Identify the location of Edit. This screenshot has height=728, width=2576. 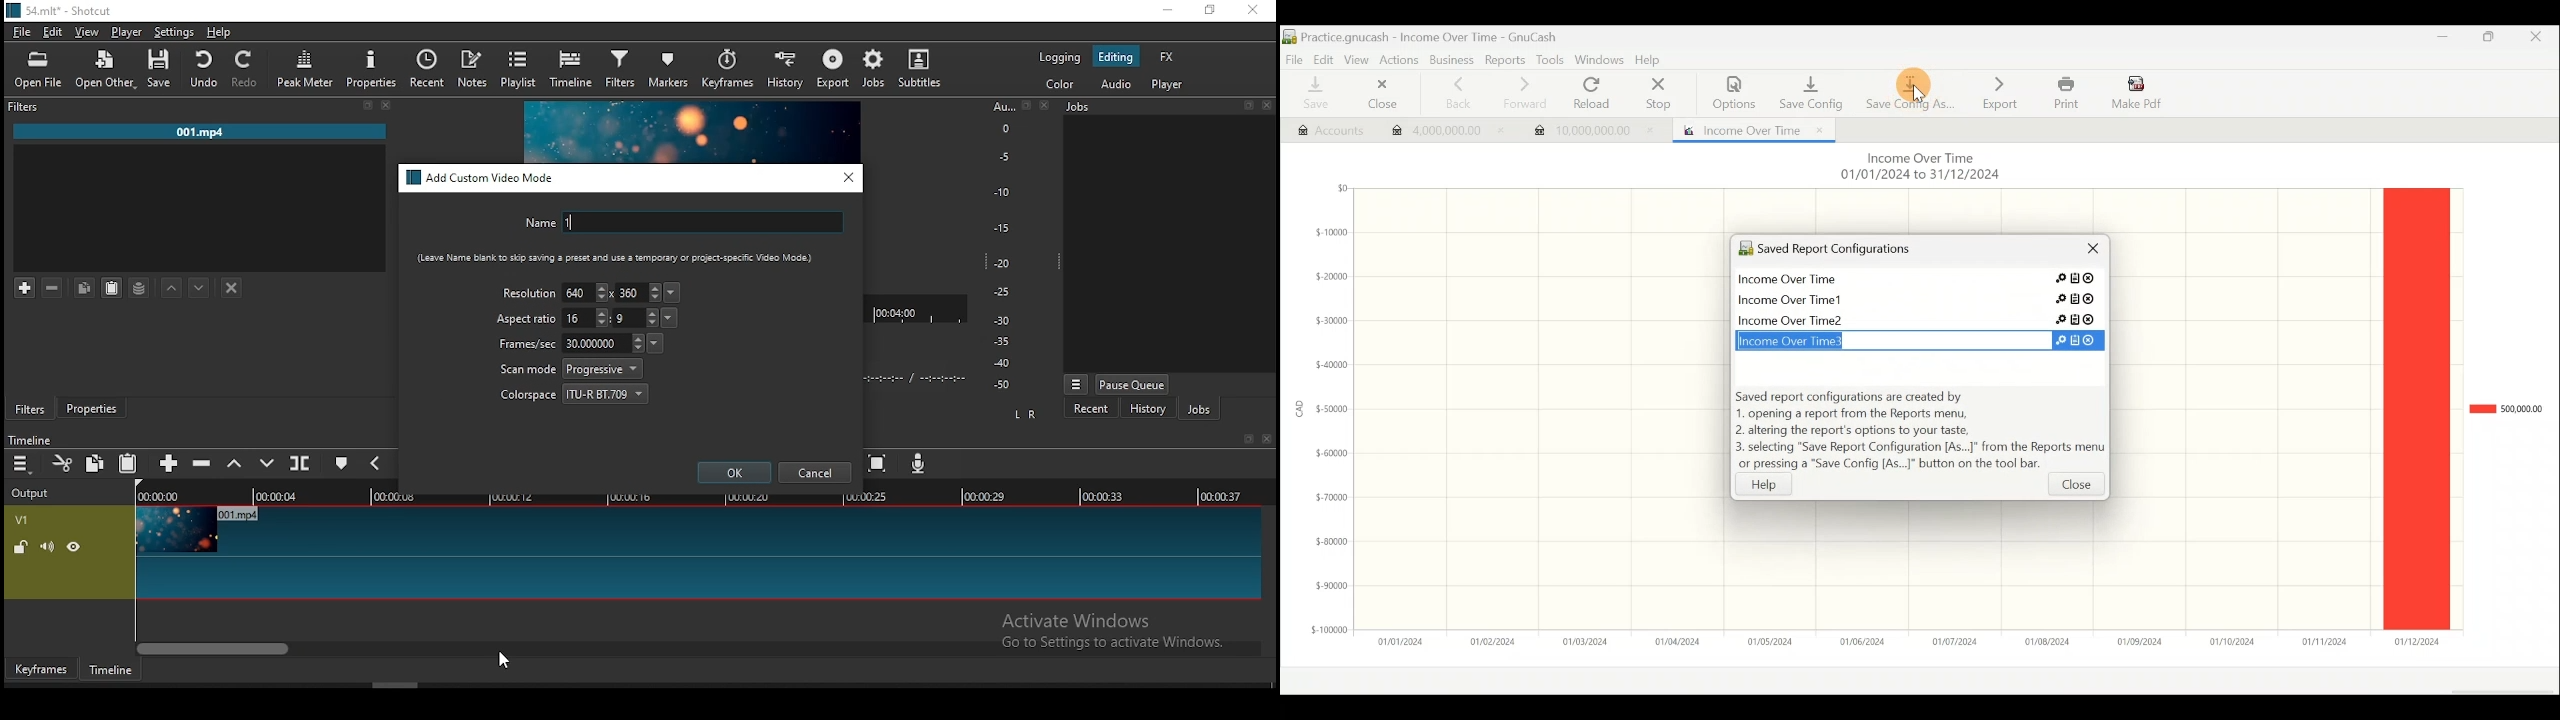
(1320, 58).